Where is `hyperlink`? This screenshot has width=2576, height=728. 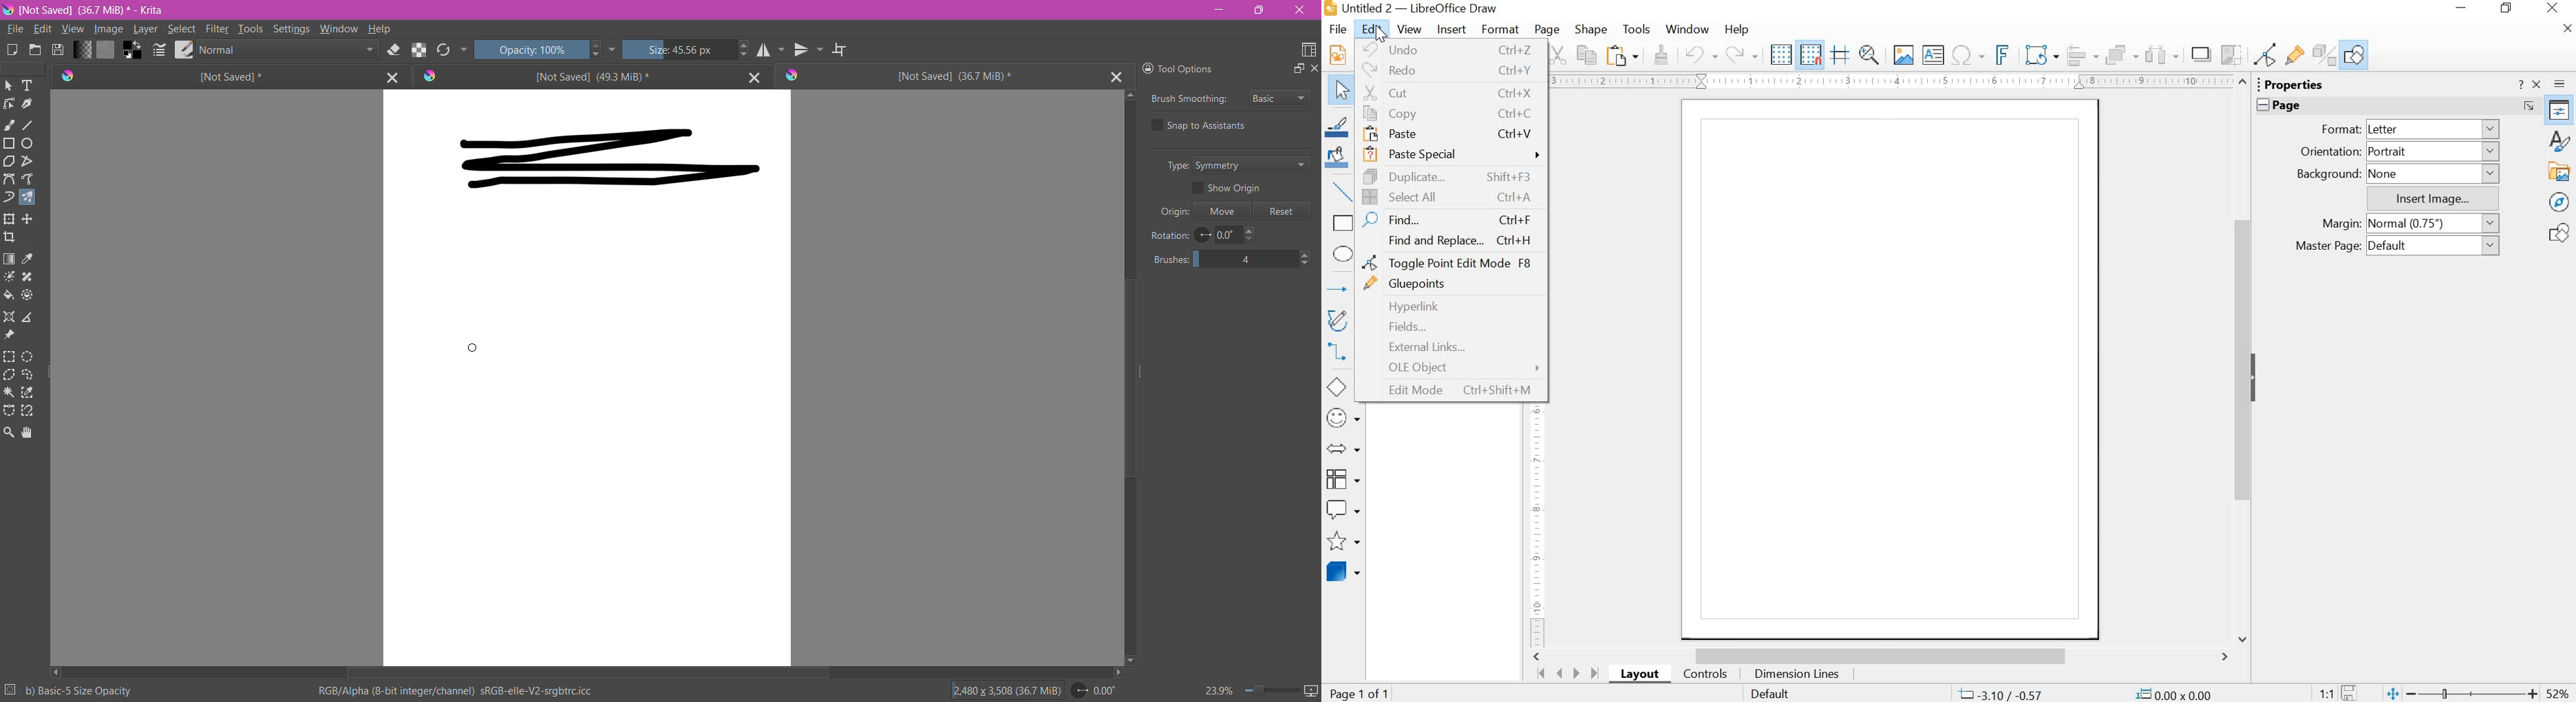
hyperlink is located at coordinates (1449, 305).